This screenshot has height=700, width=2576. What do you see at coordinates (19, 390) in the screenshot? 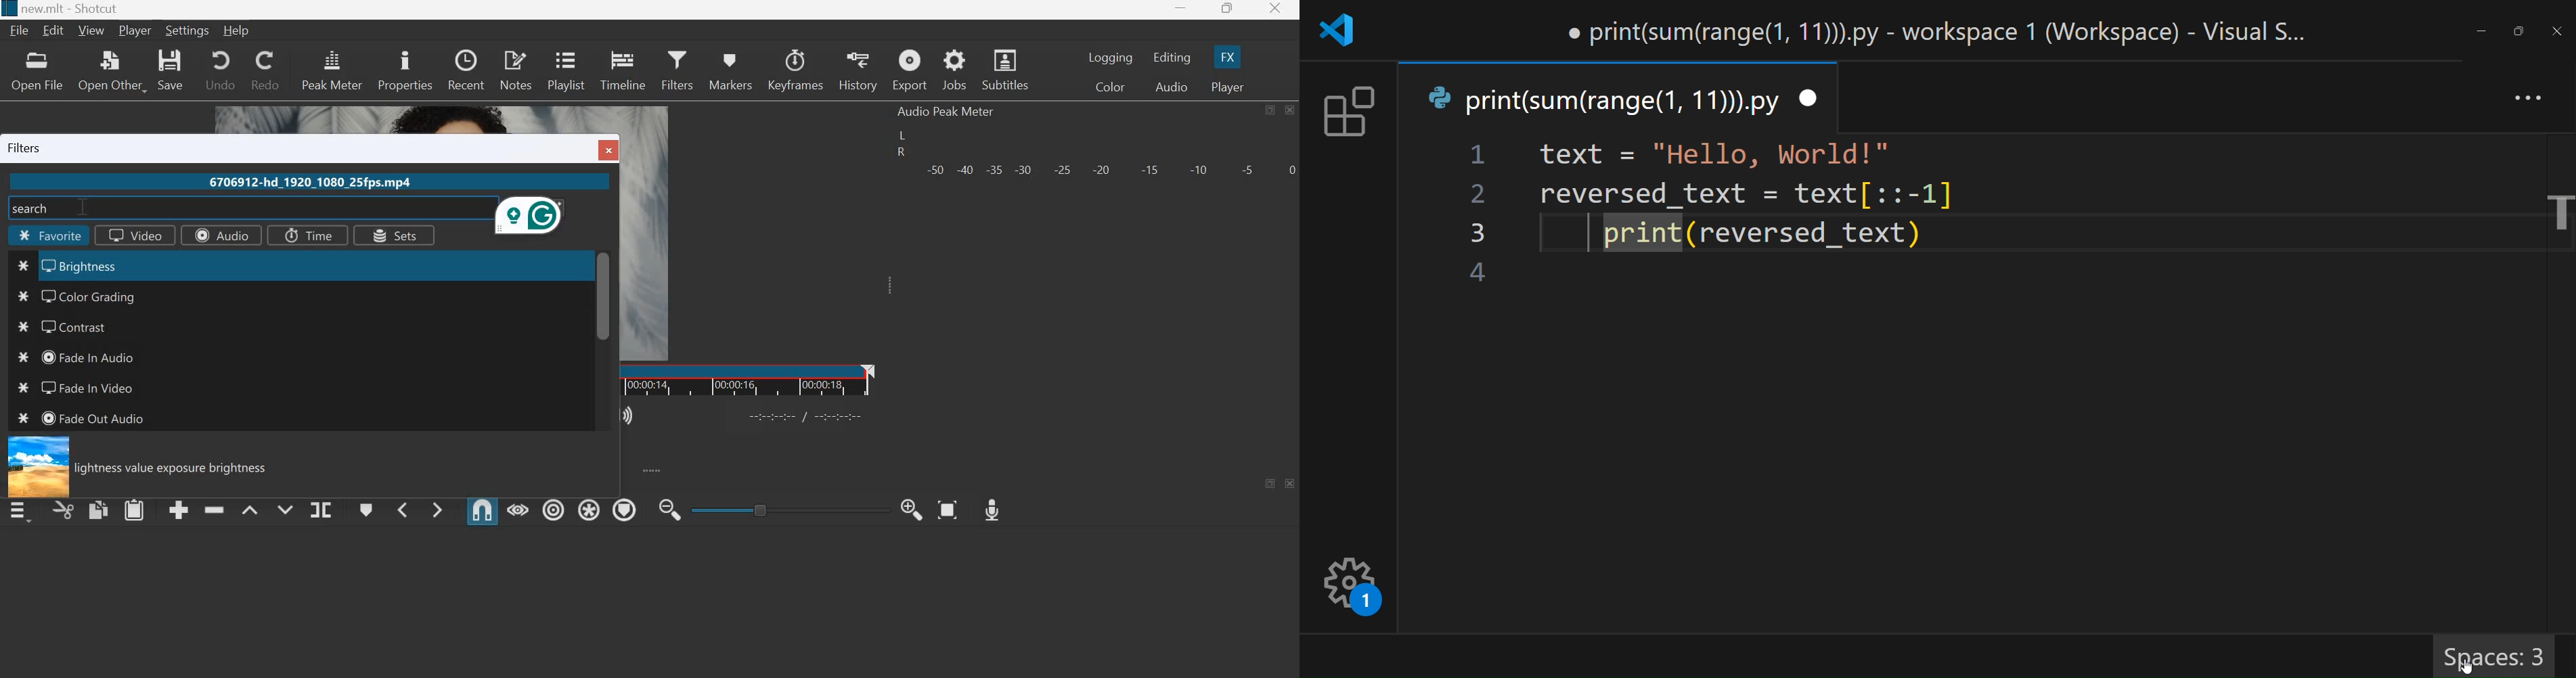
I see `` at bounding box center [19, 390].